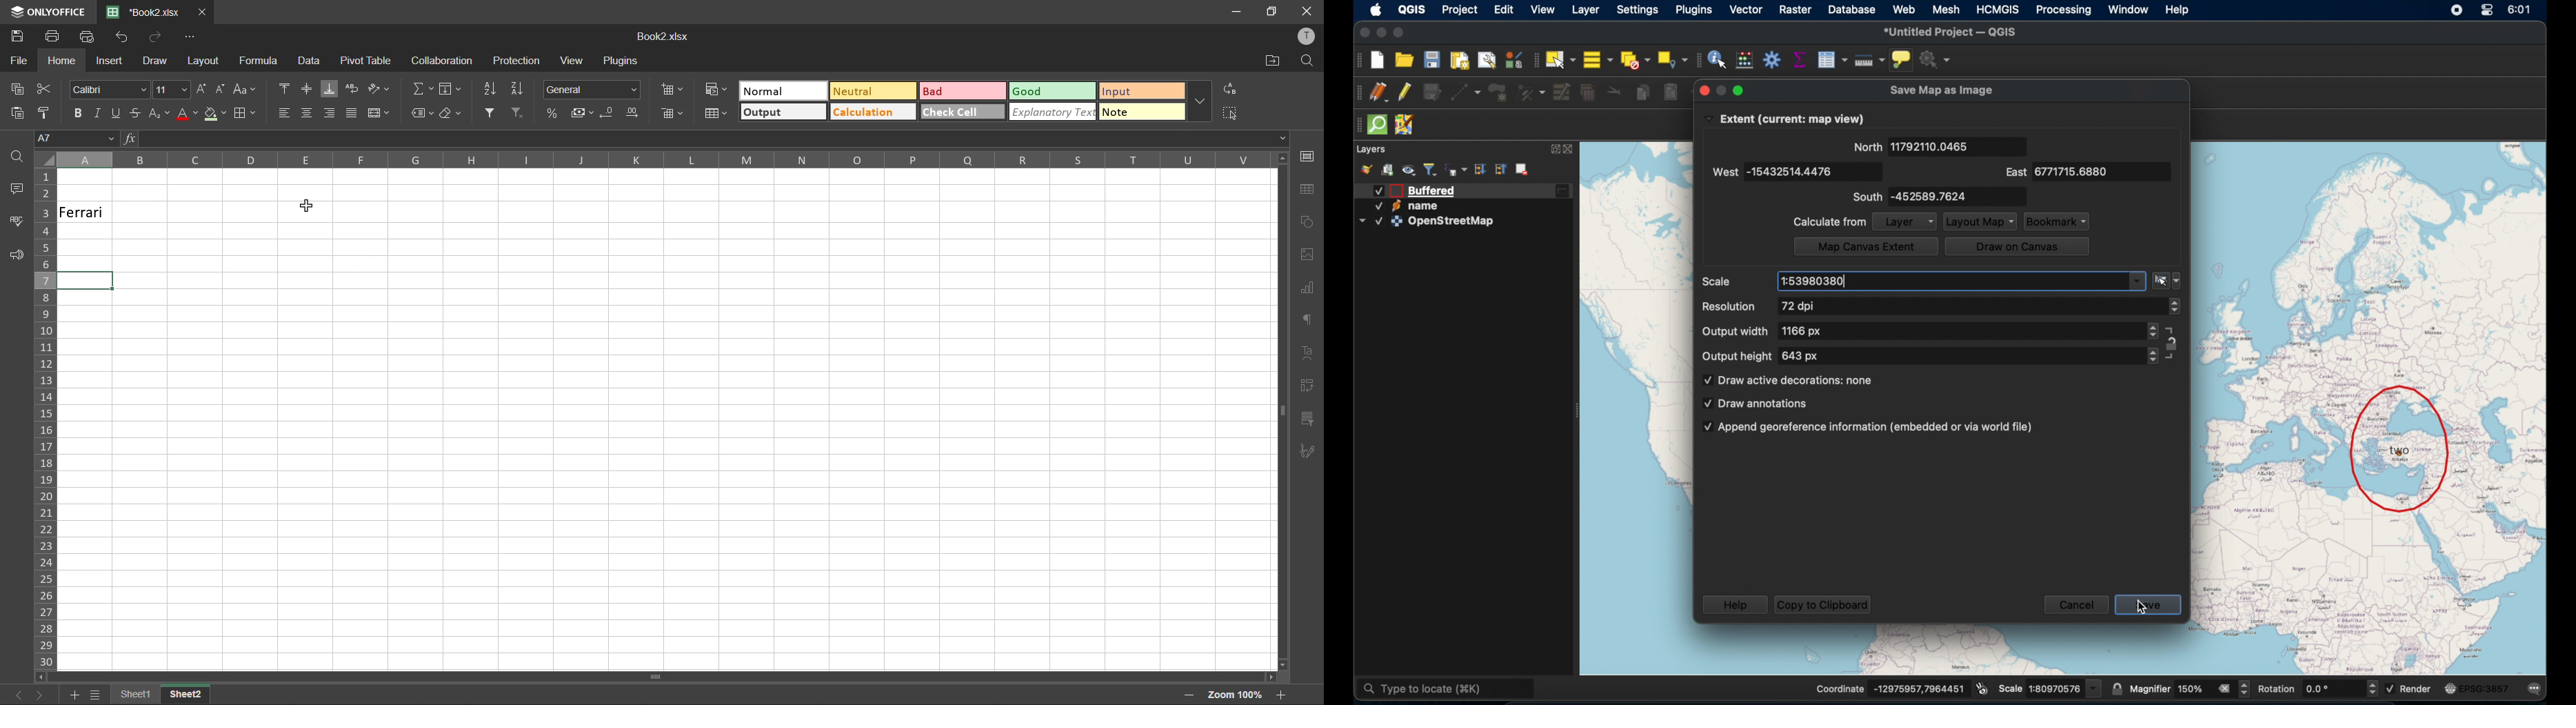 This screenshot has width=2576, height=728. I want to click on plugins, so click(1694, 10).